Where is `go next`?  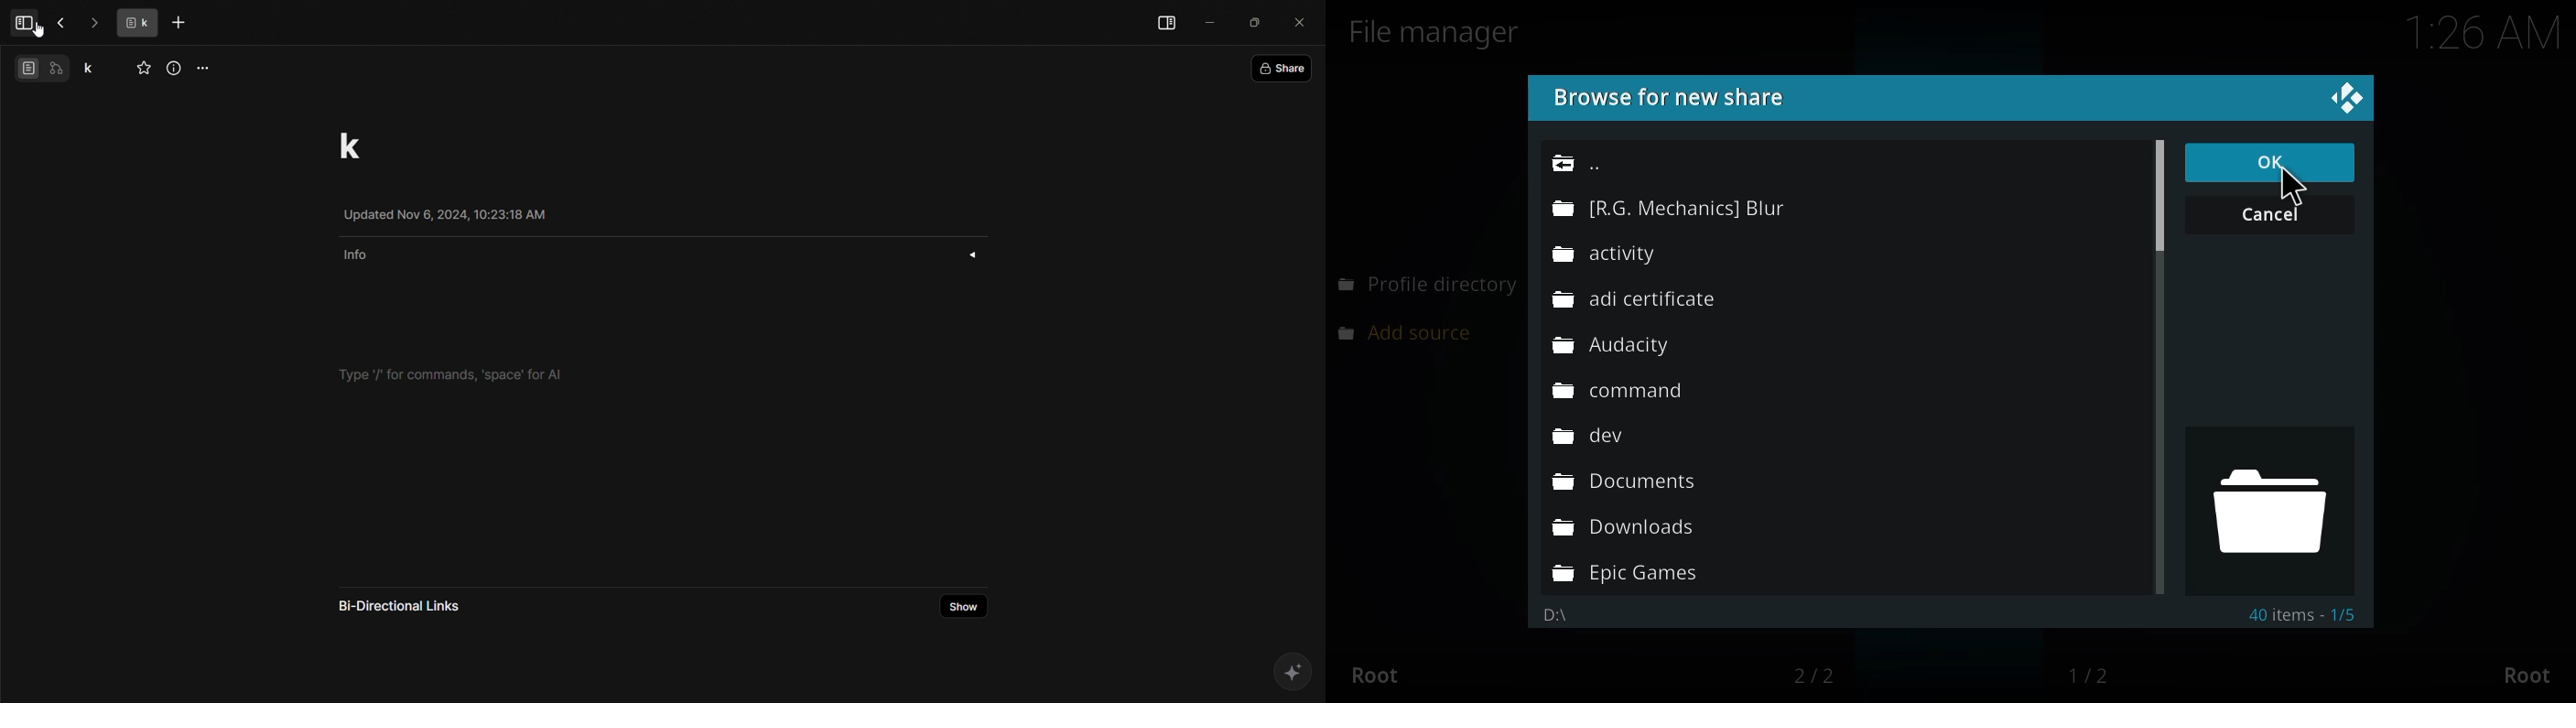
go next is located at coordinates (95, 22).